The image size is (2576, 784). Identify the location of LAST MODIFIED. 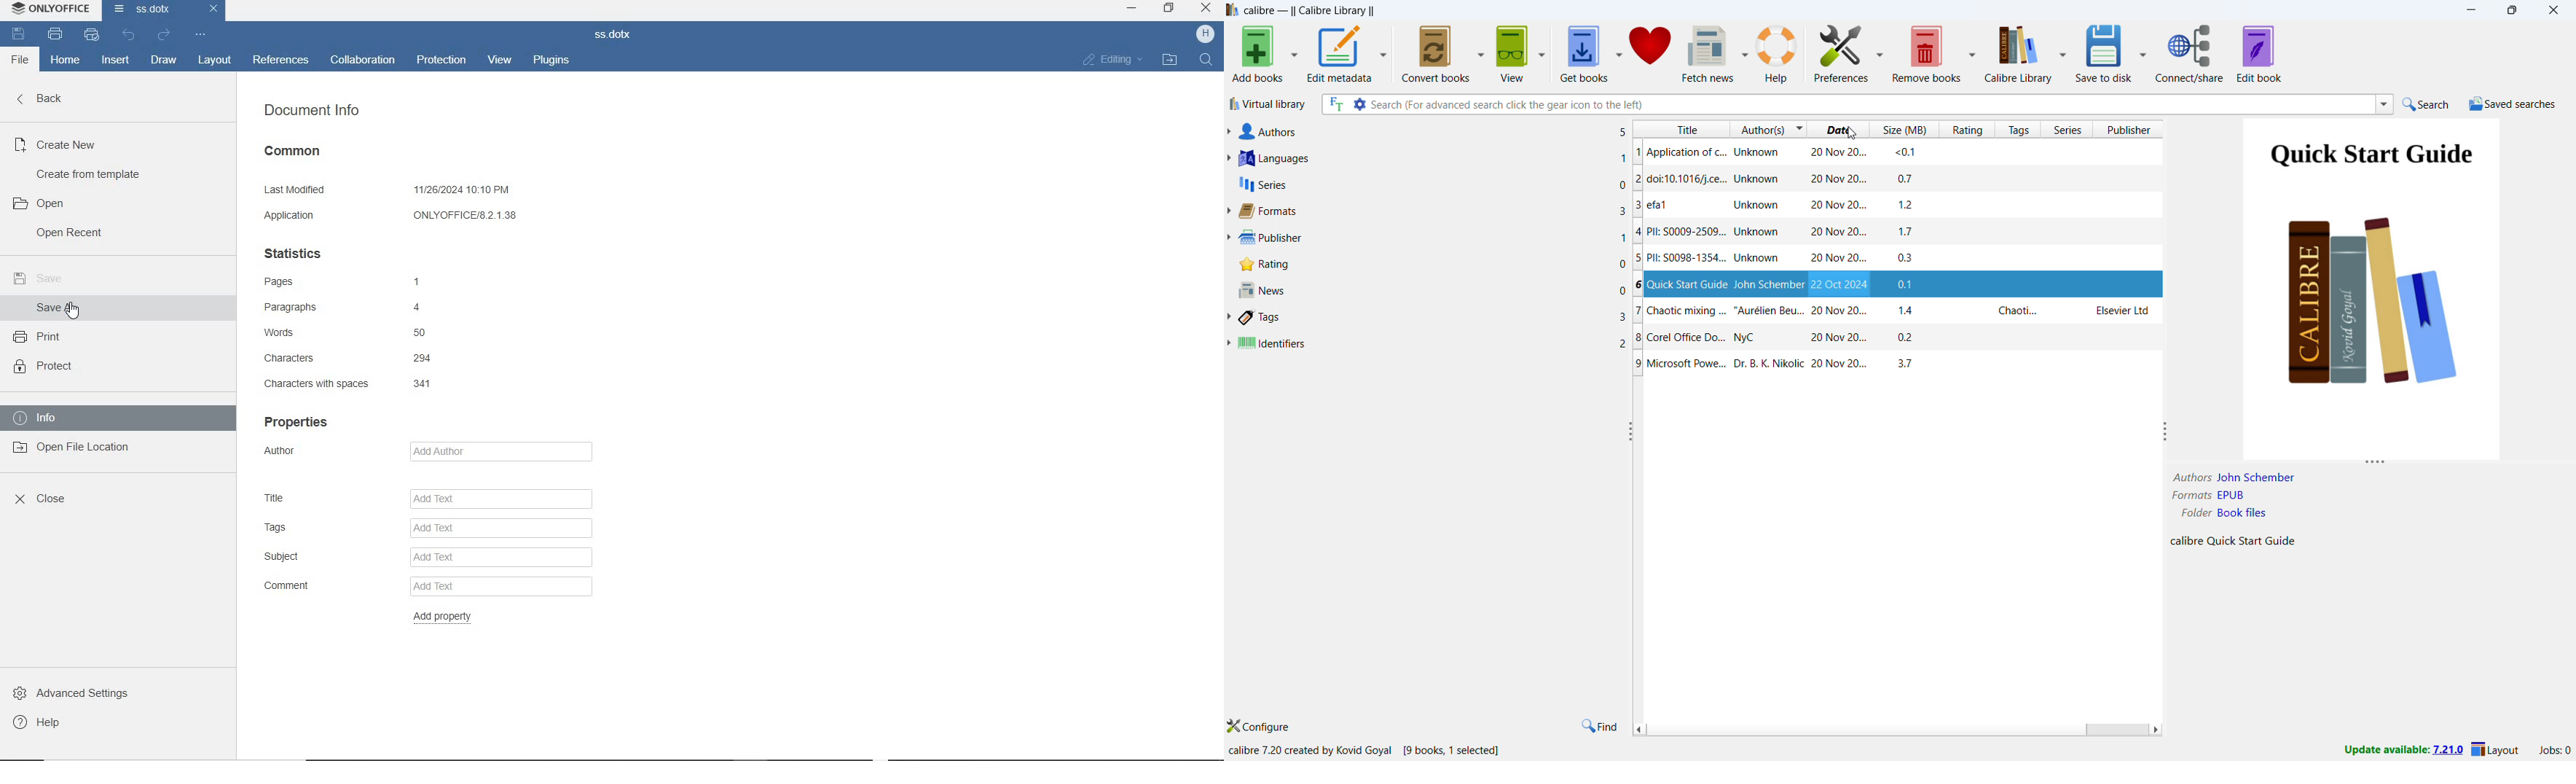
(396, 190).